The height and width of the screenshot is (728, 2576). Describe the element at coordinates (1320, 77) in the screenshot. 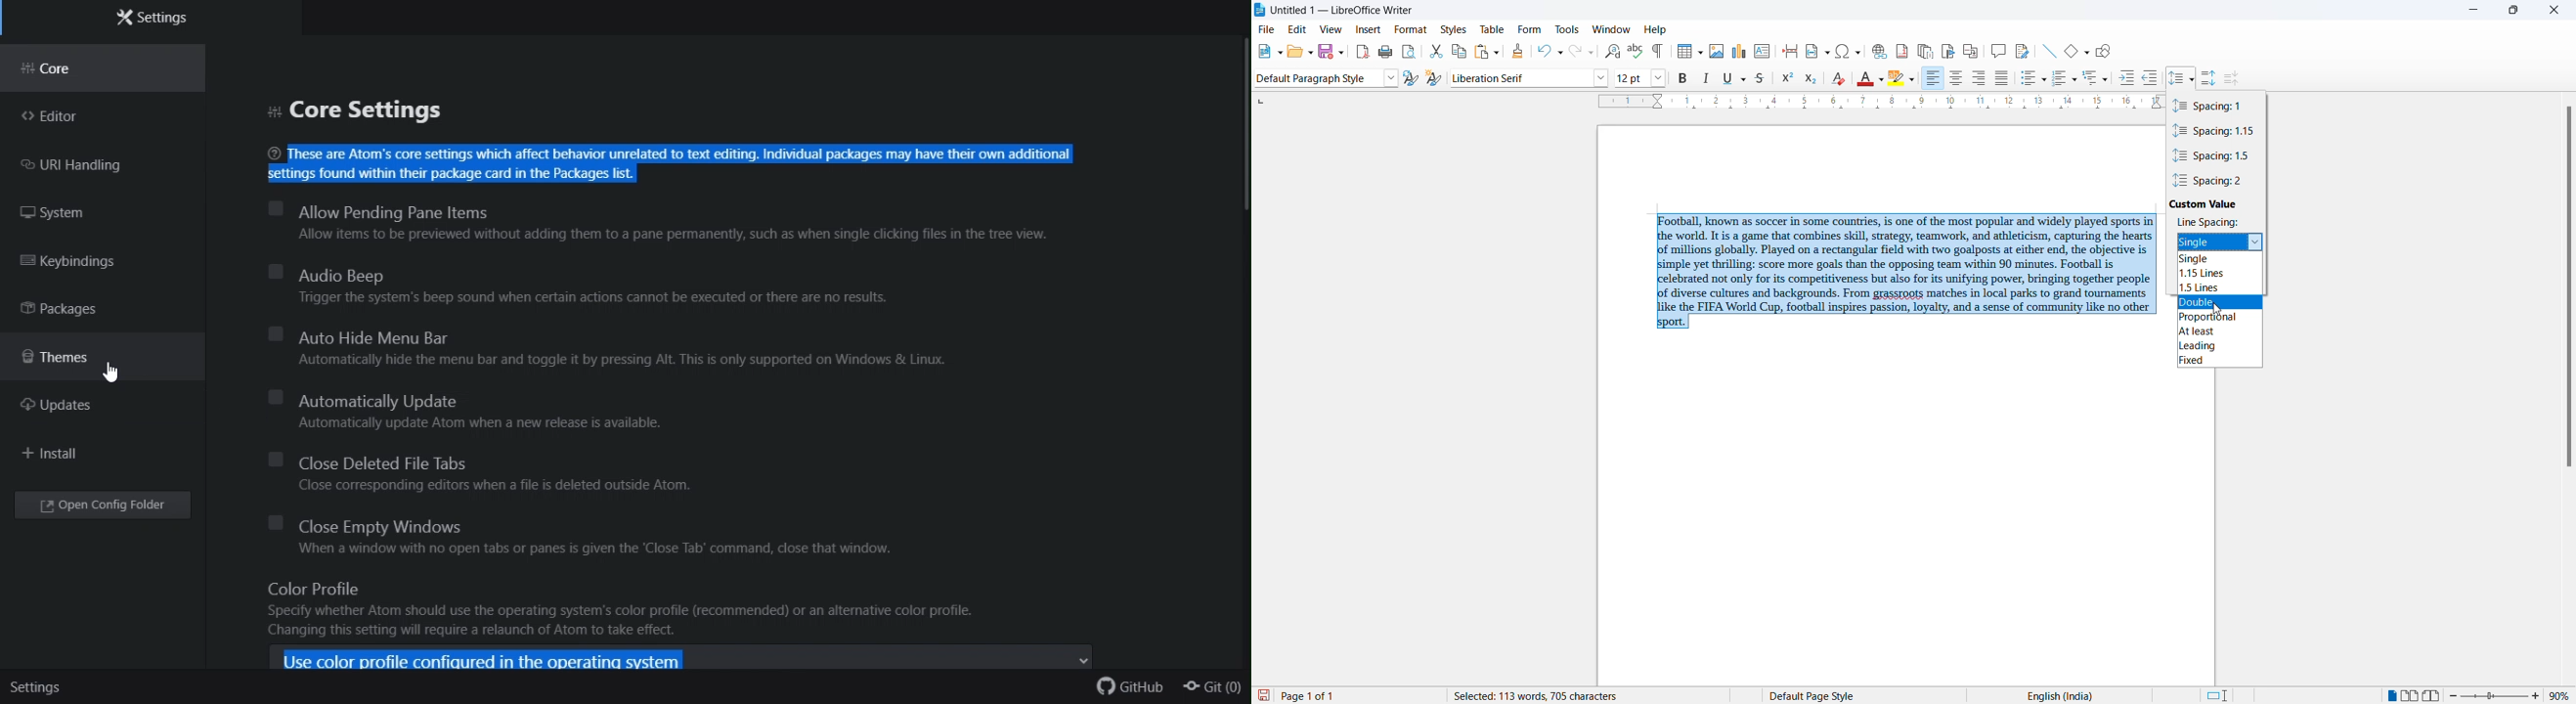

I see `paragraph style` at that location.